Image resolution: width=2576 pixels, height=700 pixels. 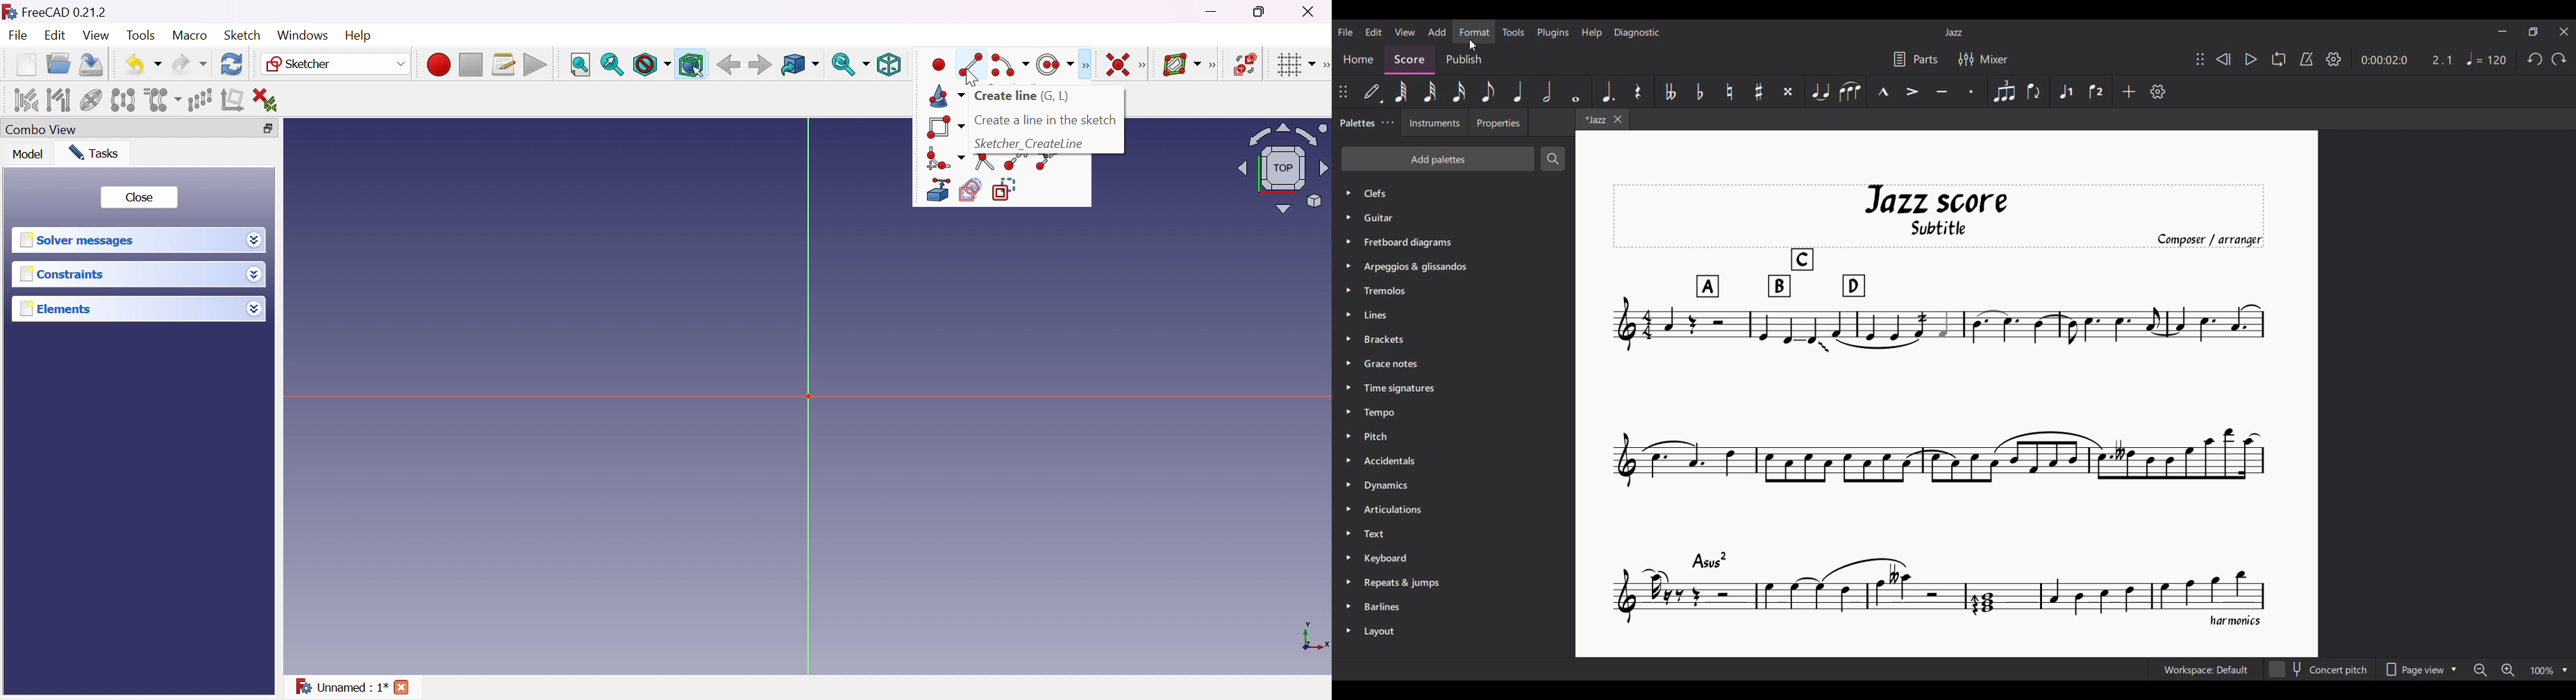 I want to click on 8th note, so click(x=1488, y=91).